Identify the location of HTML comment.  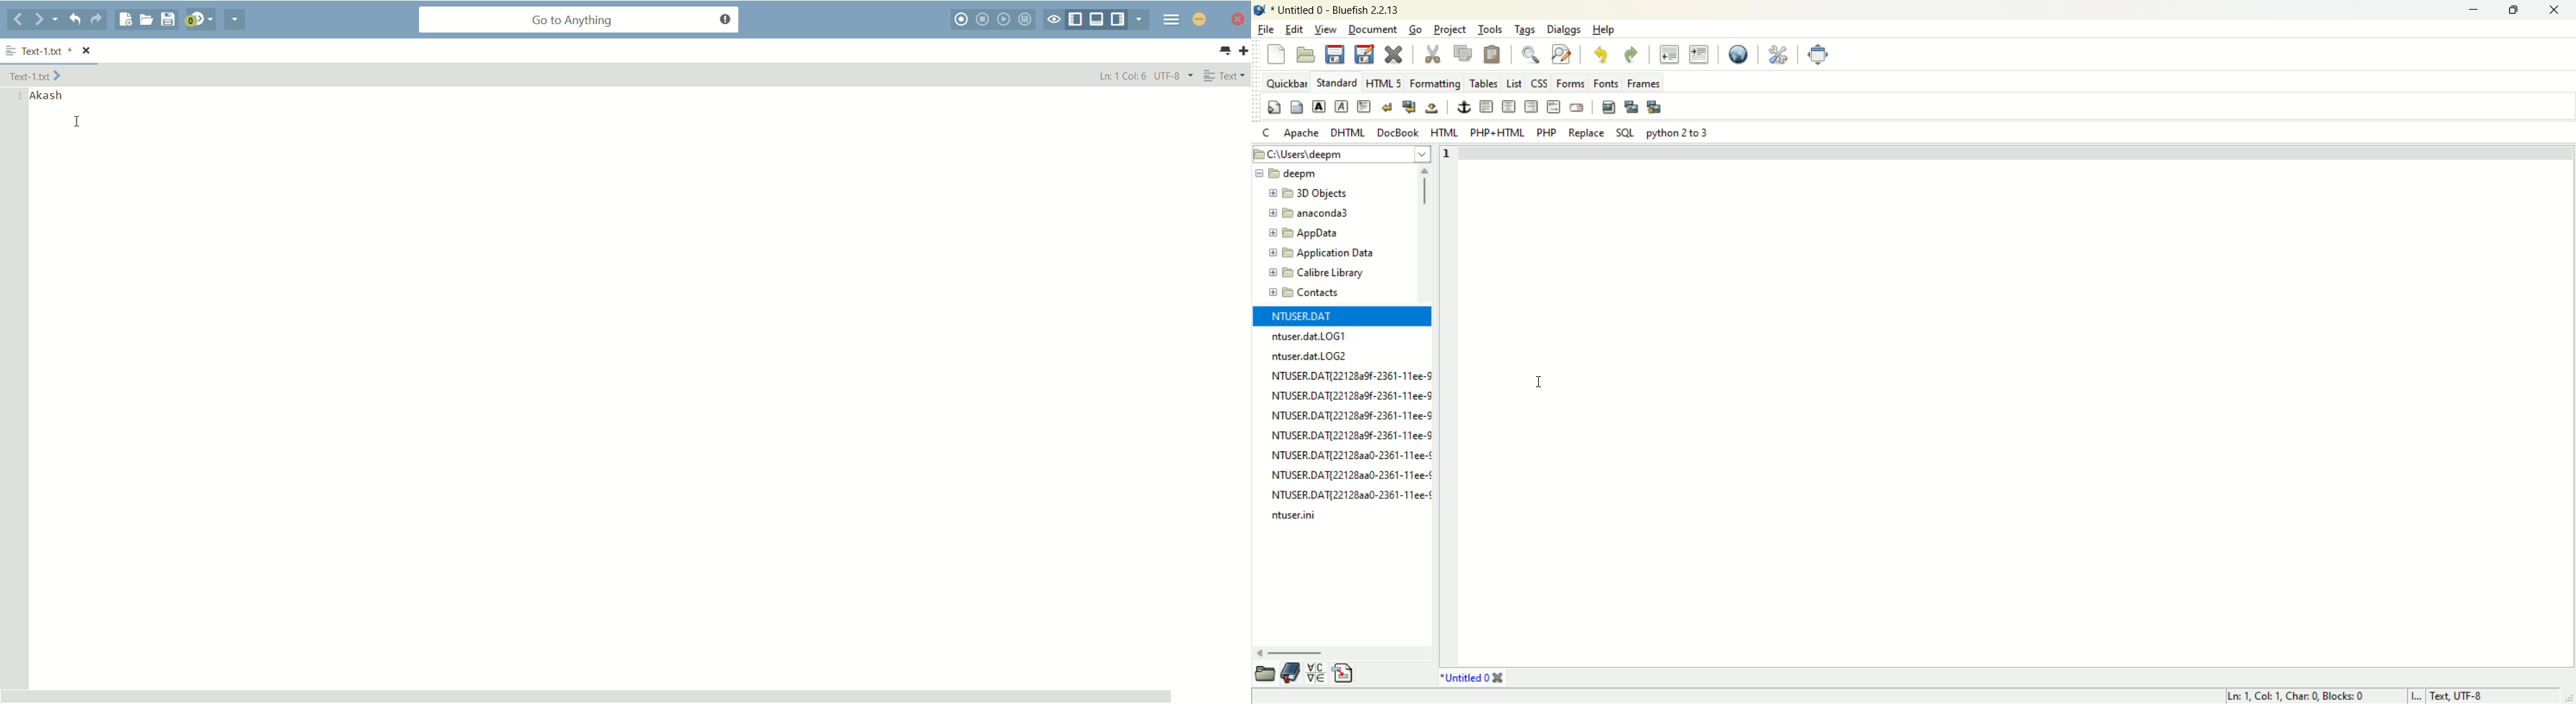
(1553, 106).